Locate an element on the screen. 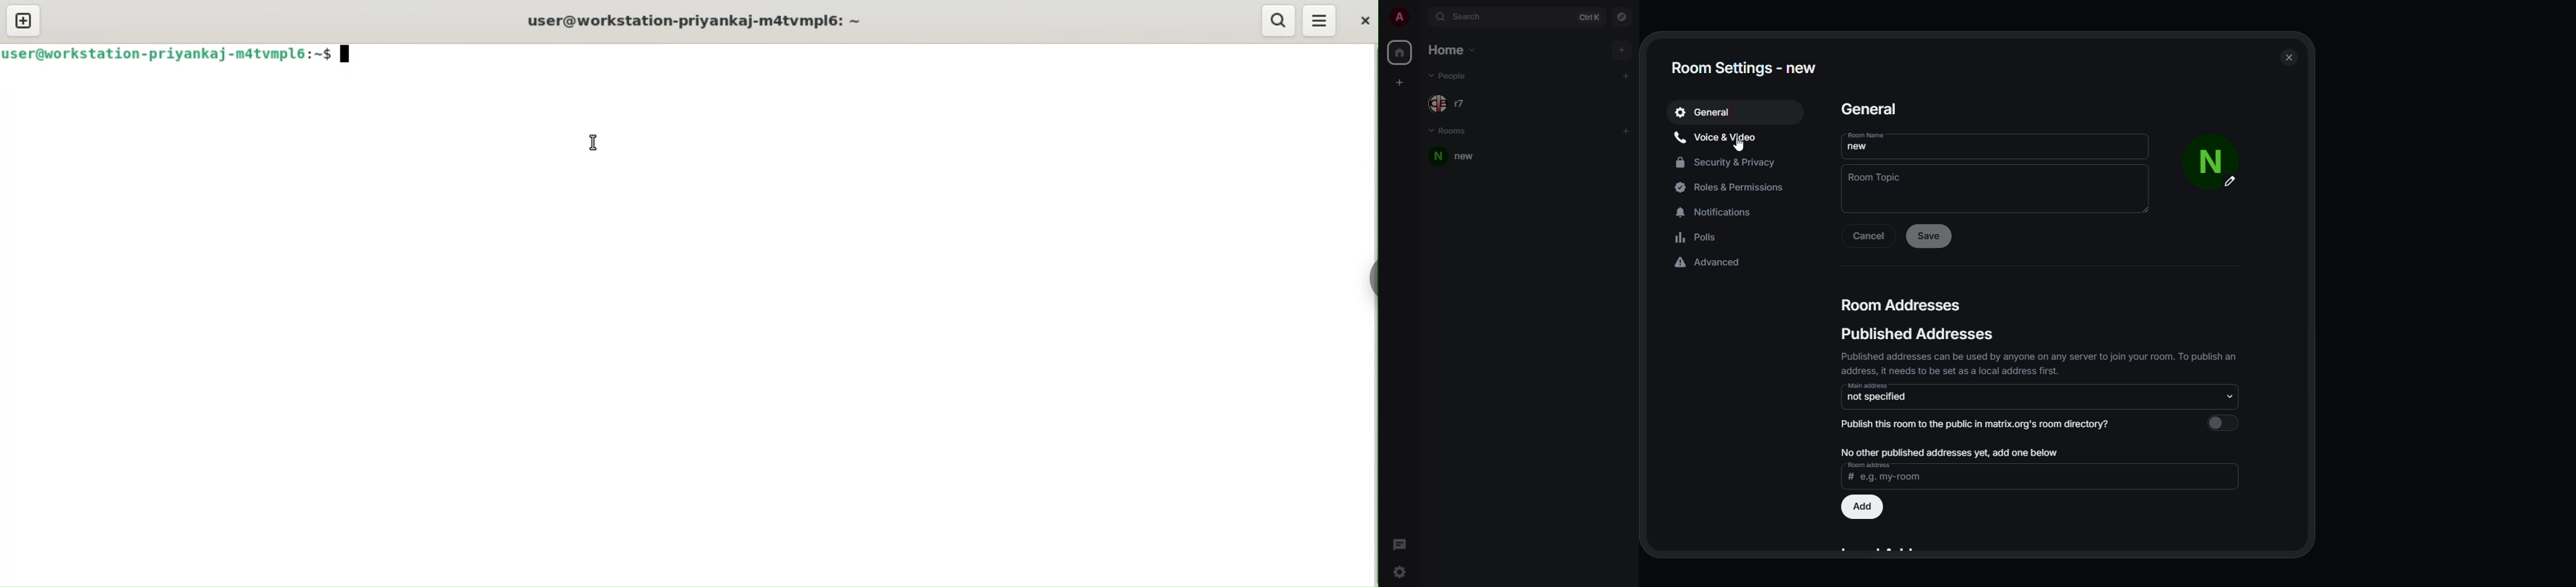 The width and height of the screenshot is (2576, 588). drop down is located at coordinates (2229, 395).